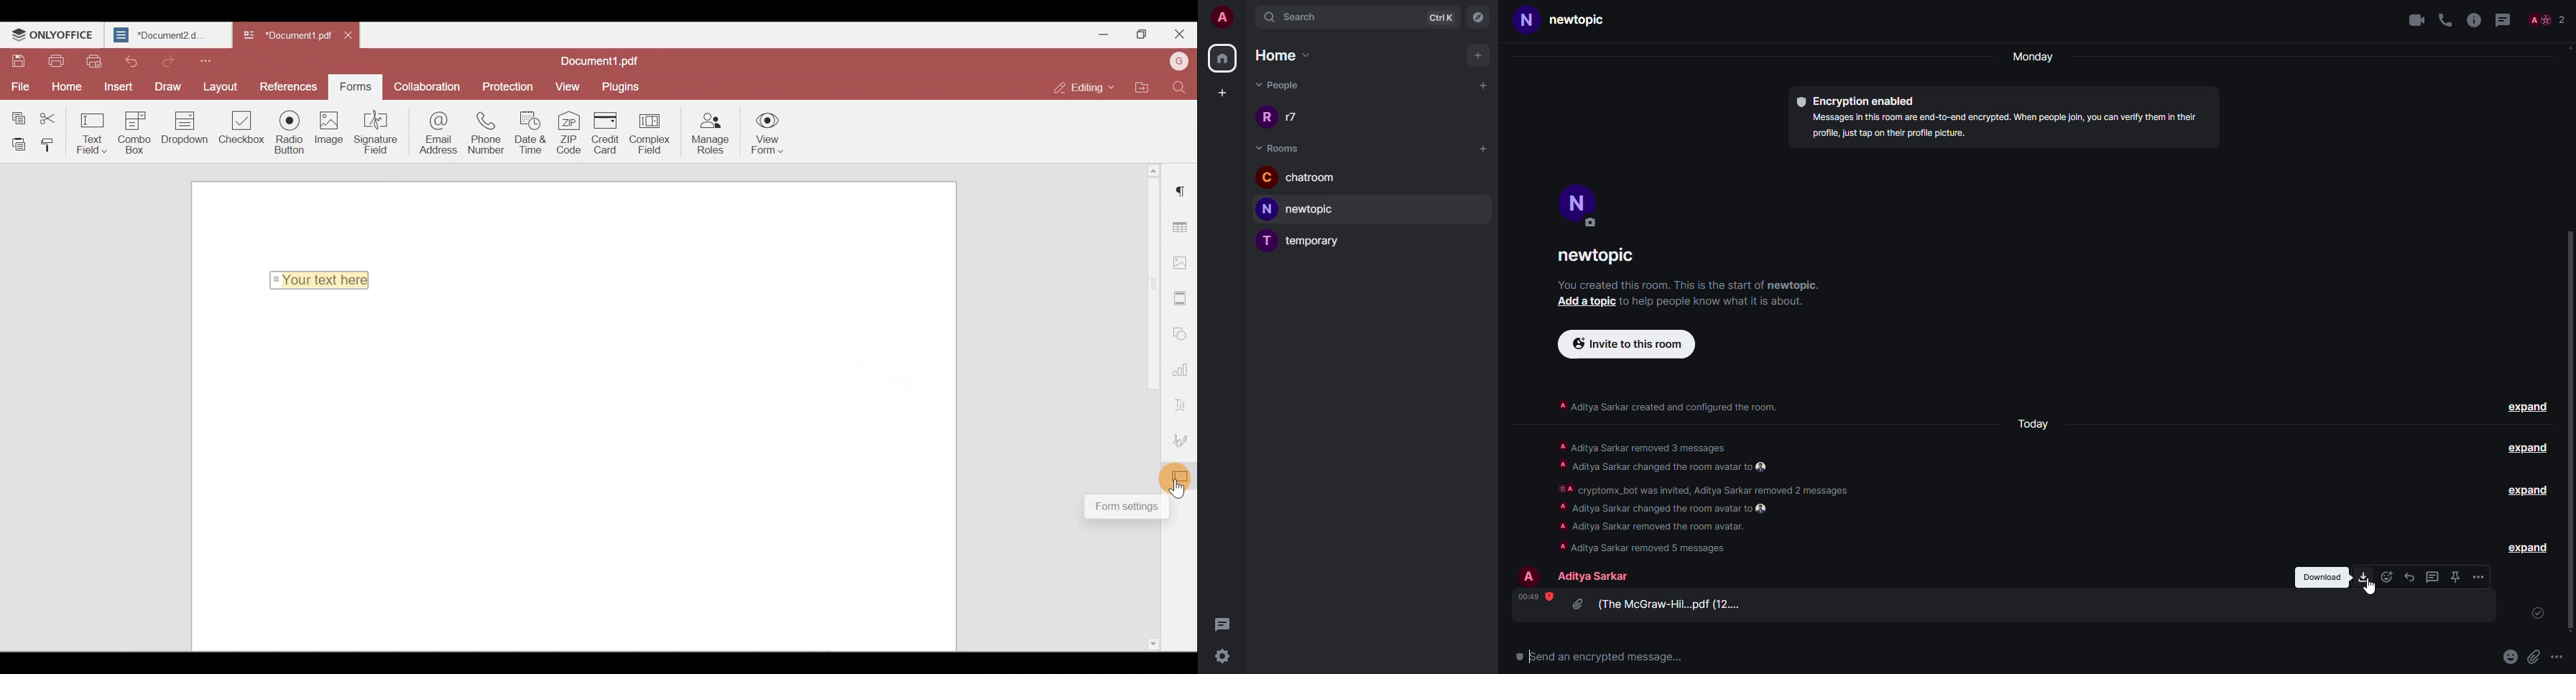 This screenshot has width=2576, height=700. I want to click on Cut, so click(52, 115).